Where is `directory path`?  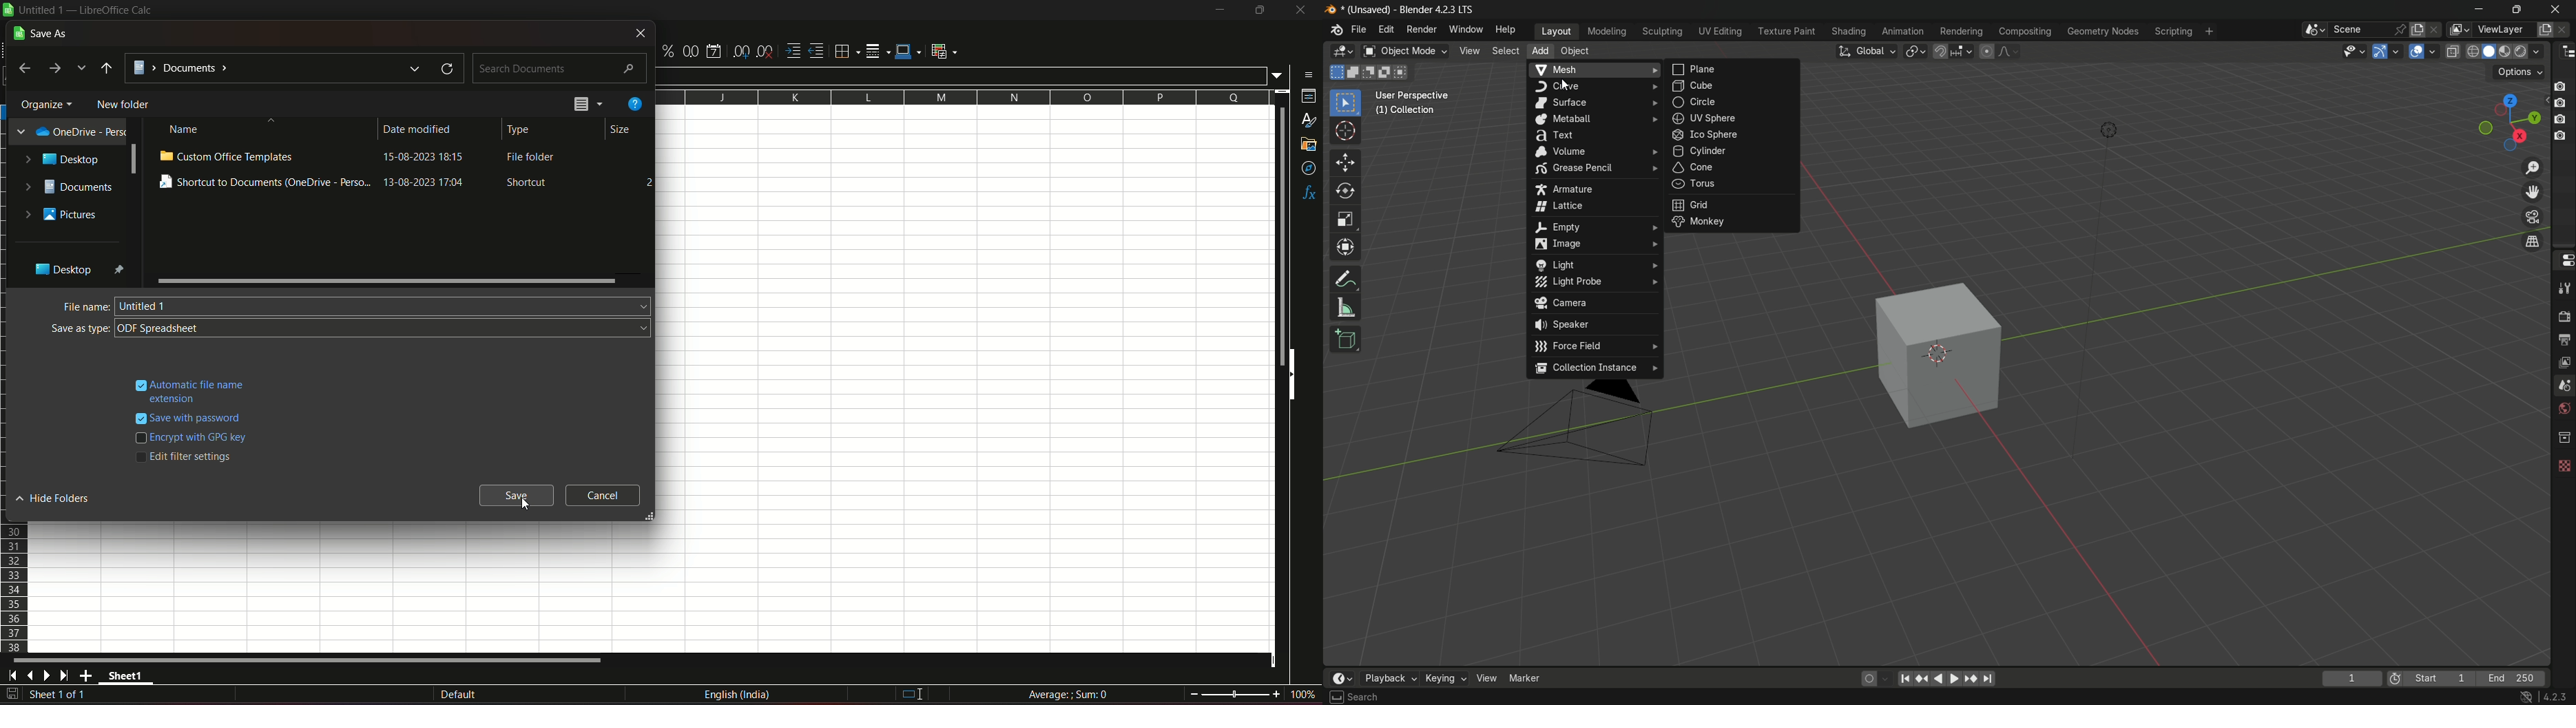 directory path is located at coordinates (107, 68).